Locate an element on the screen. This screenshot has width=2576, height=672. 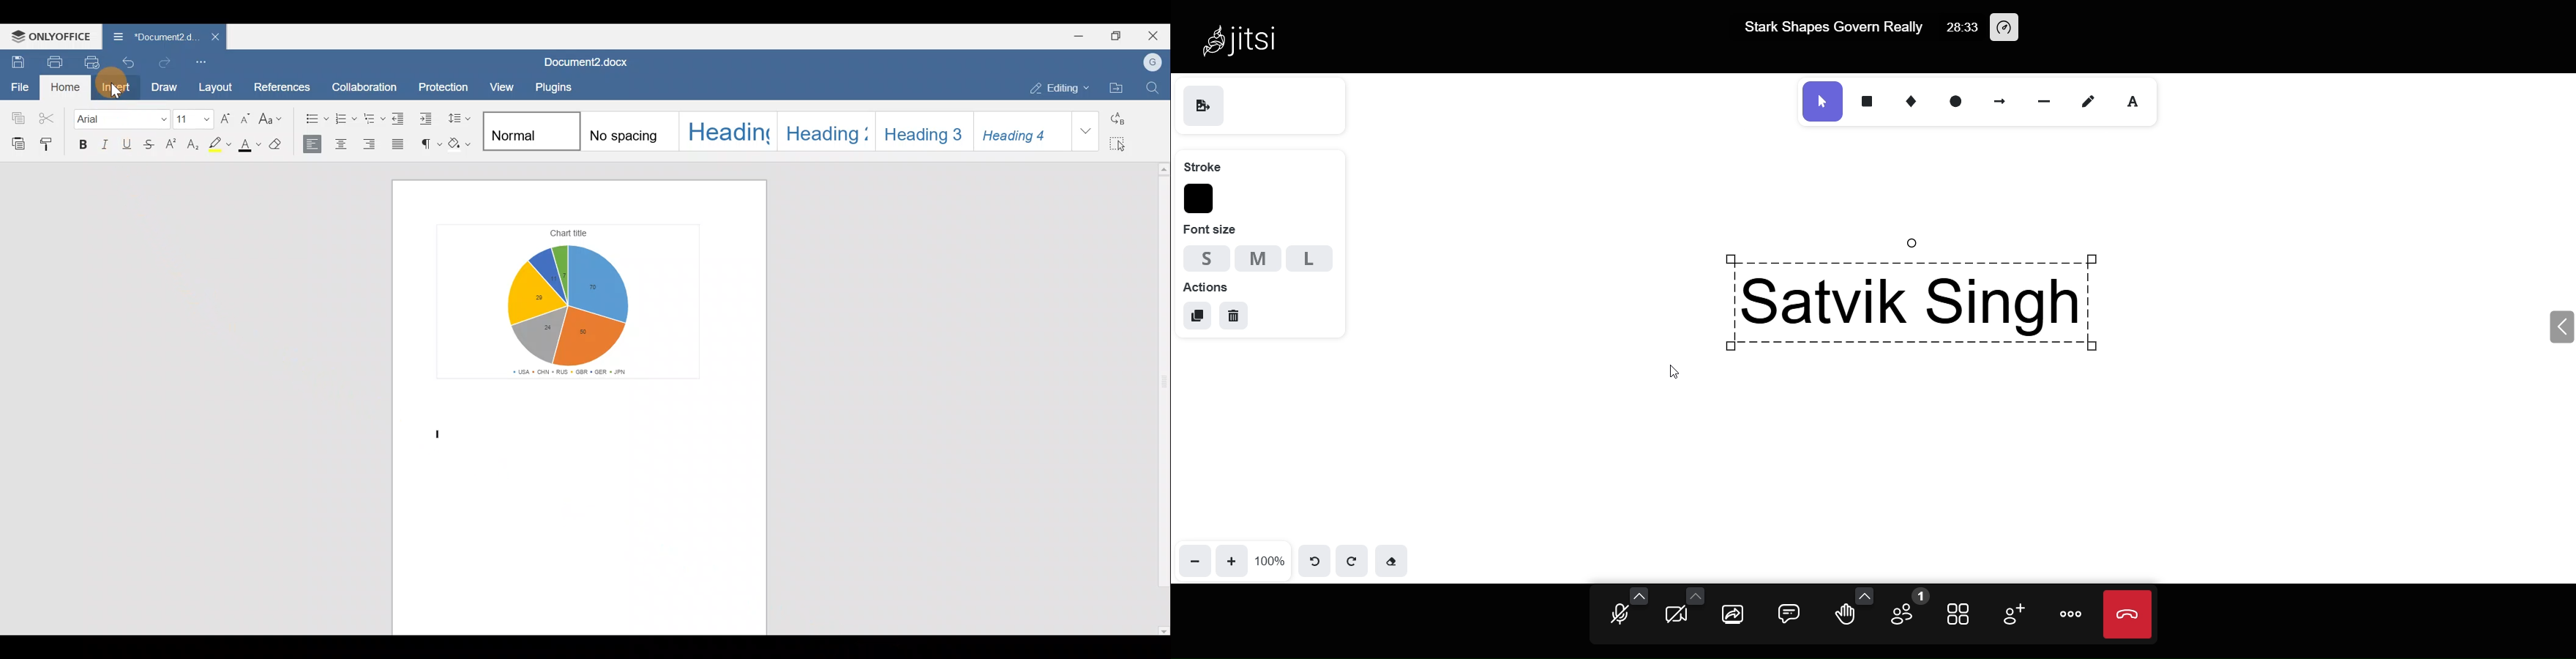
microphone is located at coordinates (1619, 617).